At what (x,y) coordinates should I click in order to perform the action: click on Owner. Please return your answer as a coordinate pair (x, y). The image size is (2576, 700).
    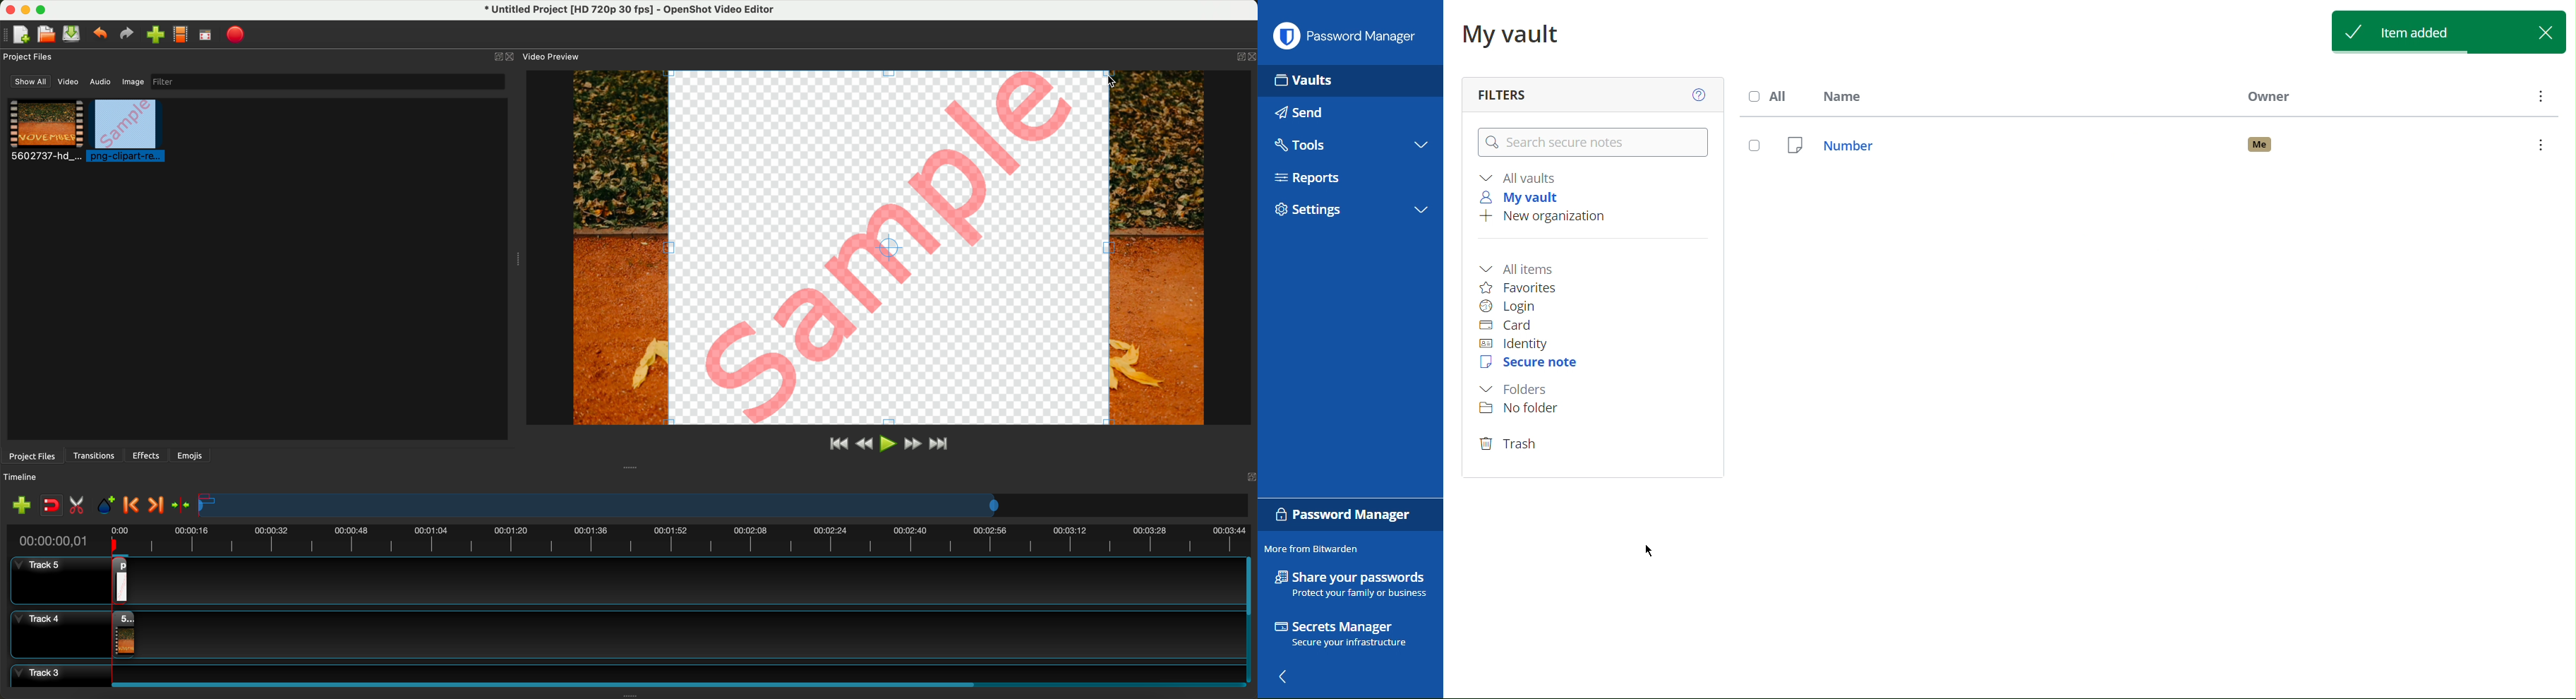
    Looking at the image, I should click on (2268, 98).